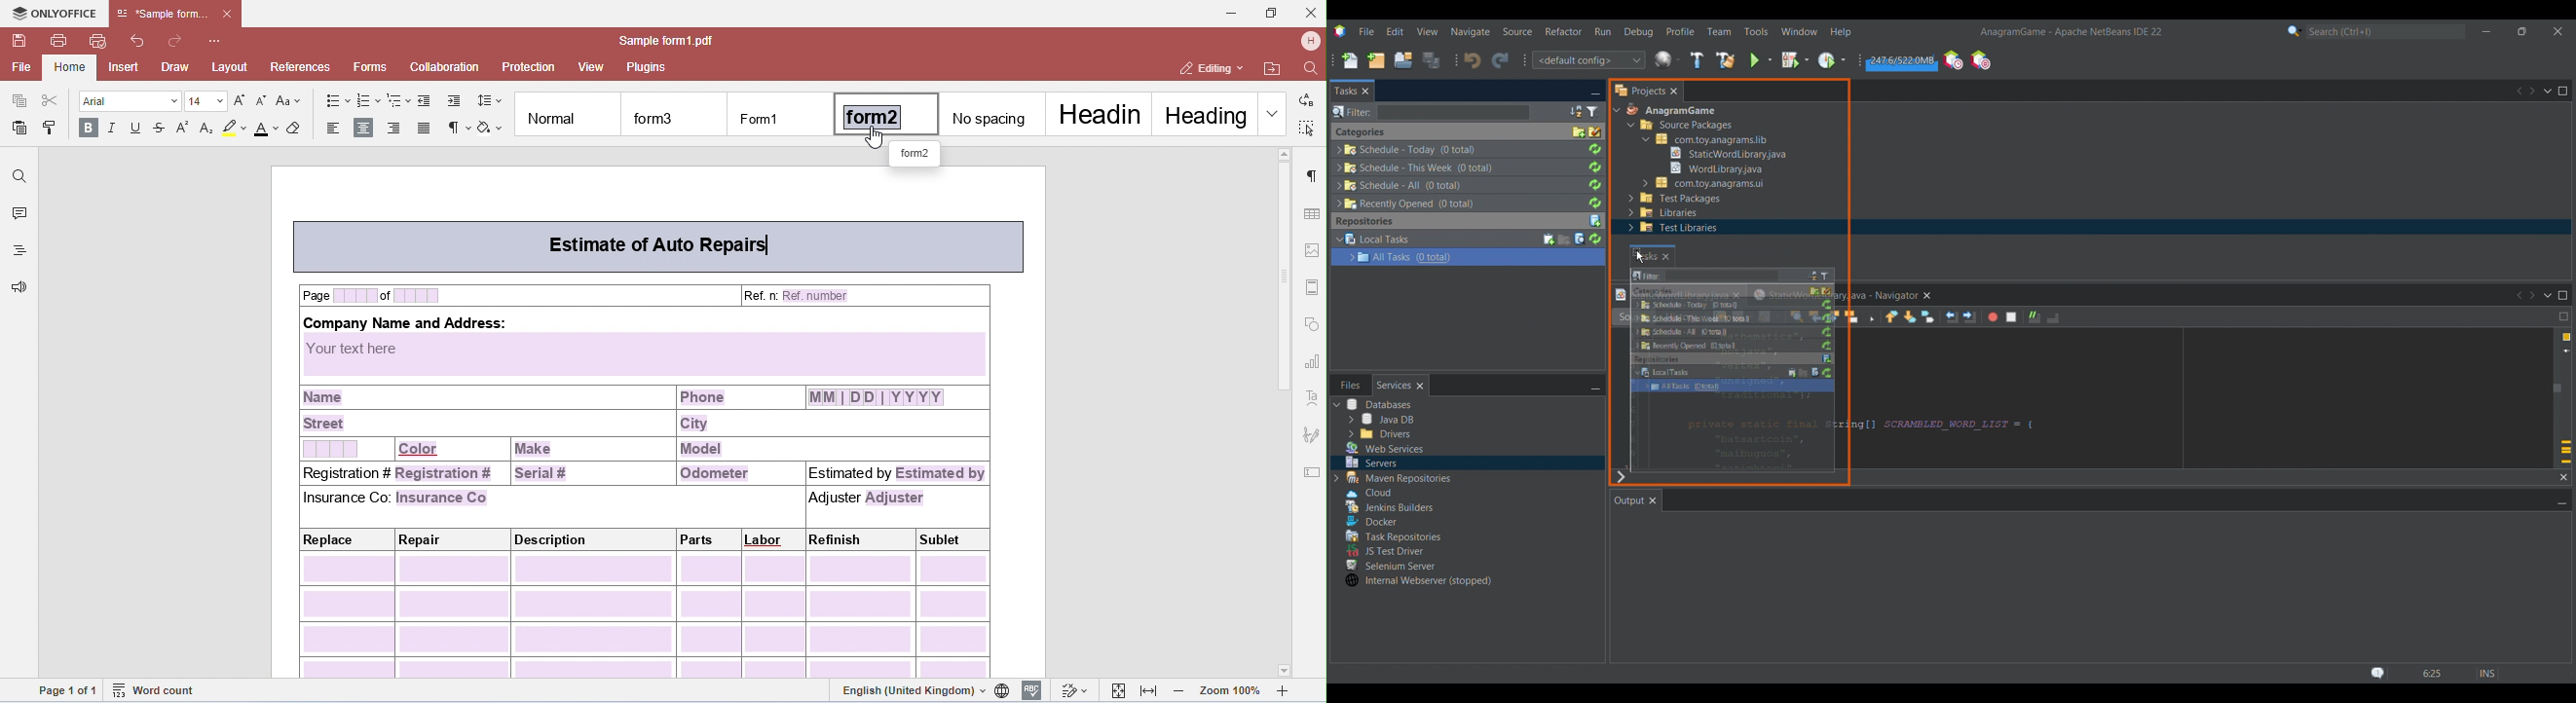 The image size is (2576, 728). What do you see at coordinates (2564, 295) in the screenshot?
I see `Maximize window` at bounding box center [2564, 295].